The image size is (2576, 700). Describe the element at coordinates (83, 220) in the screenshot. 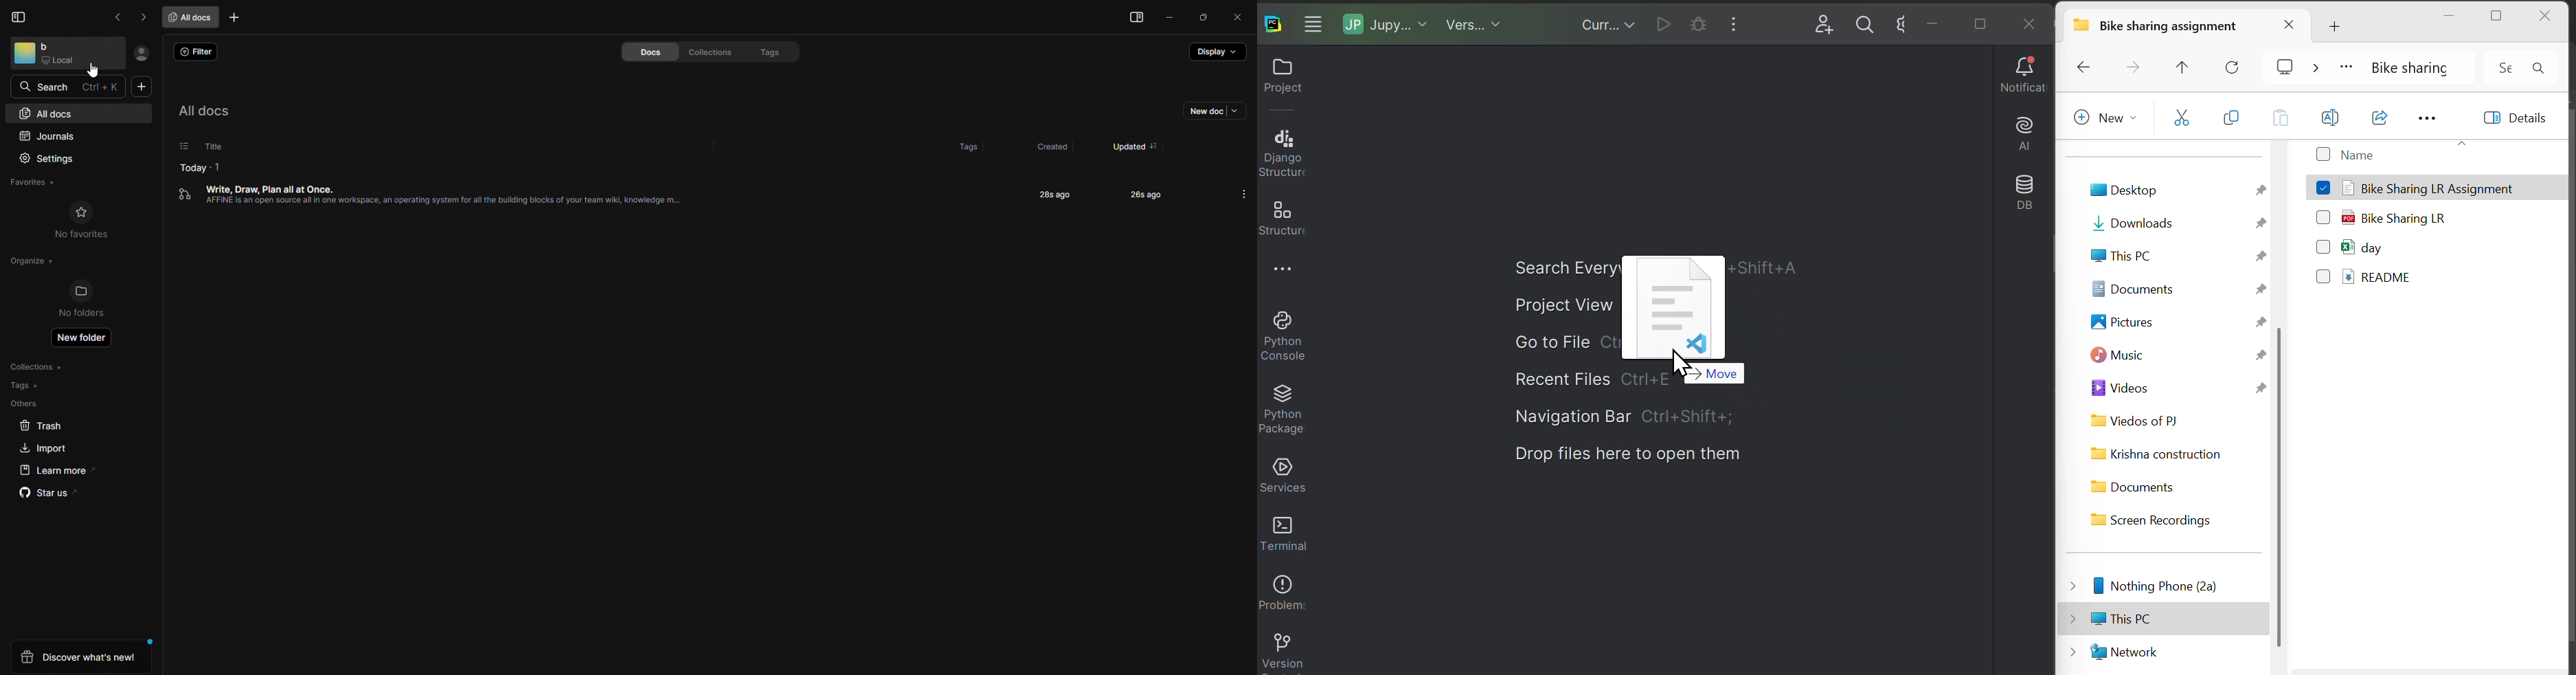

I see `no favorites` at that location.